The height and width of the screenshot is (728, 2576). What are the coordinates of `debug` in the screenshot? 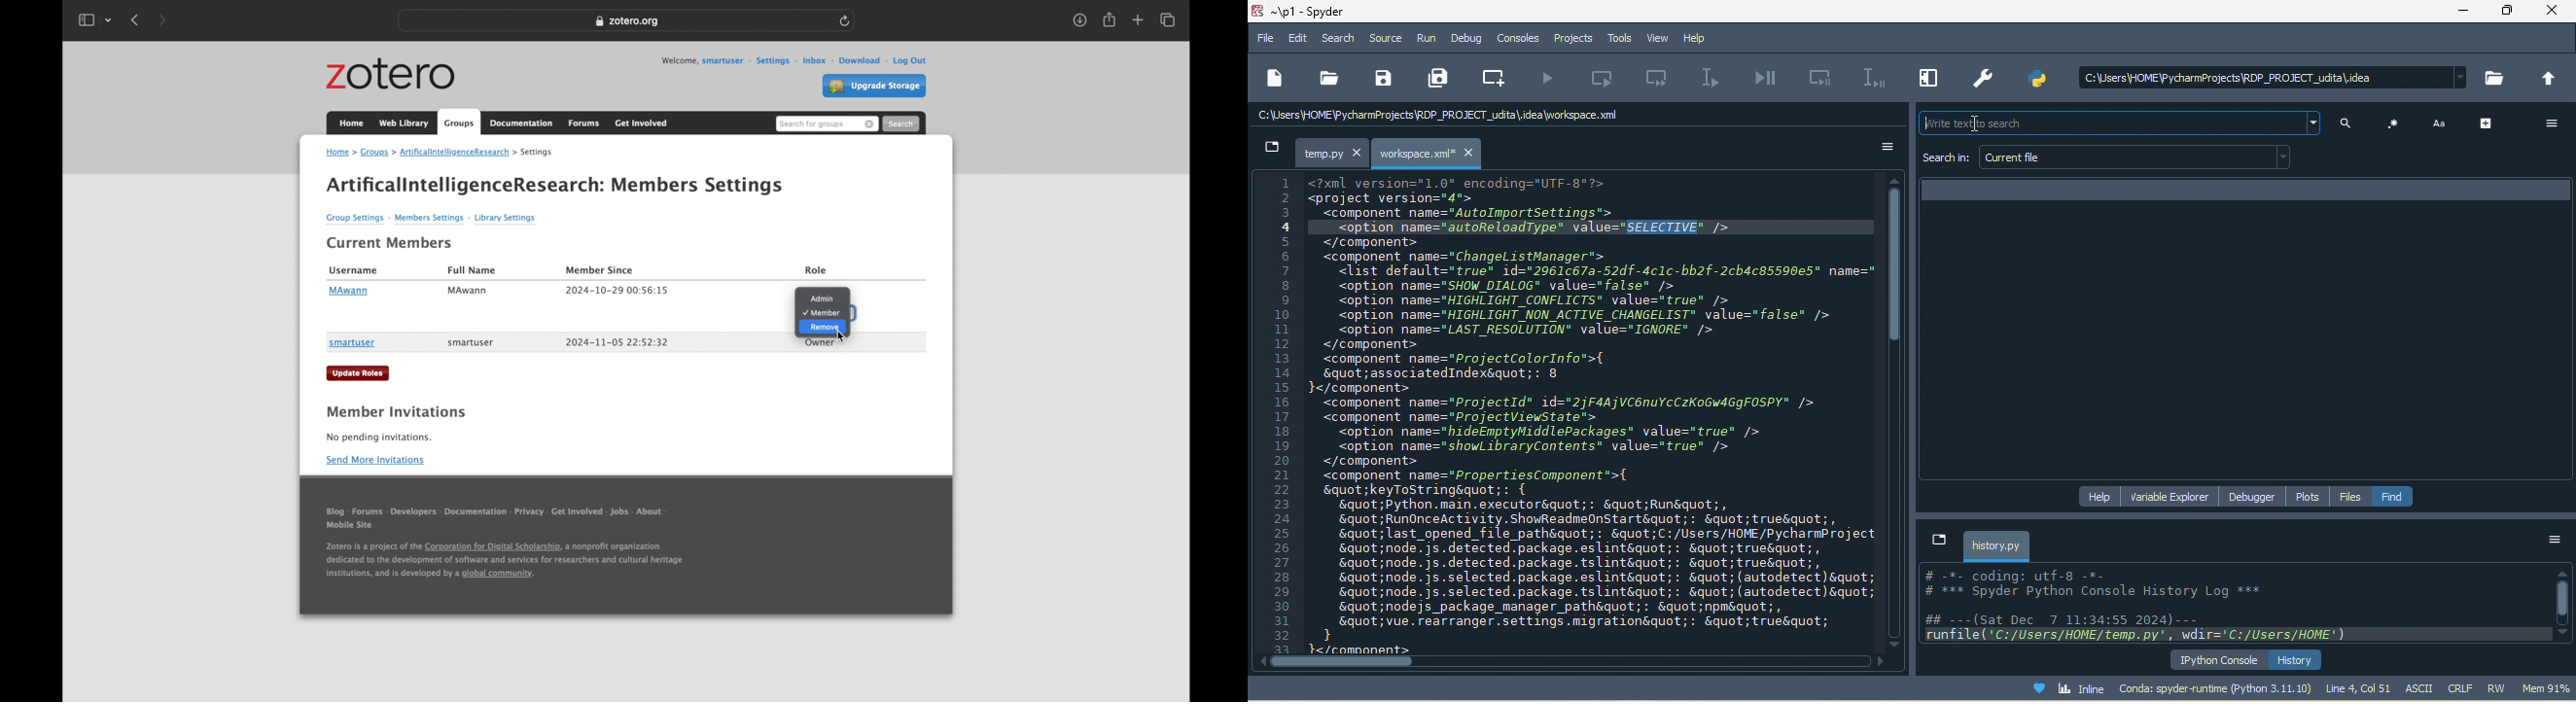 It's located at (1467, 38).